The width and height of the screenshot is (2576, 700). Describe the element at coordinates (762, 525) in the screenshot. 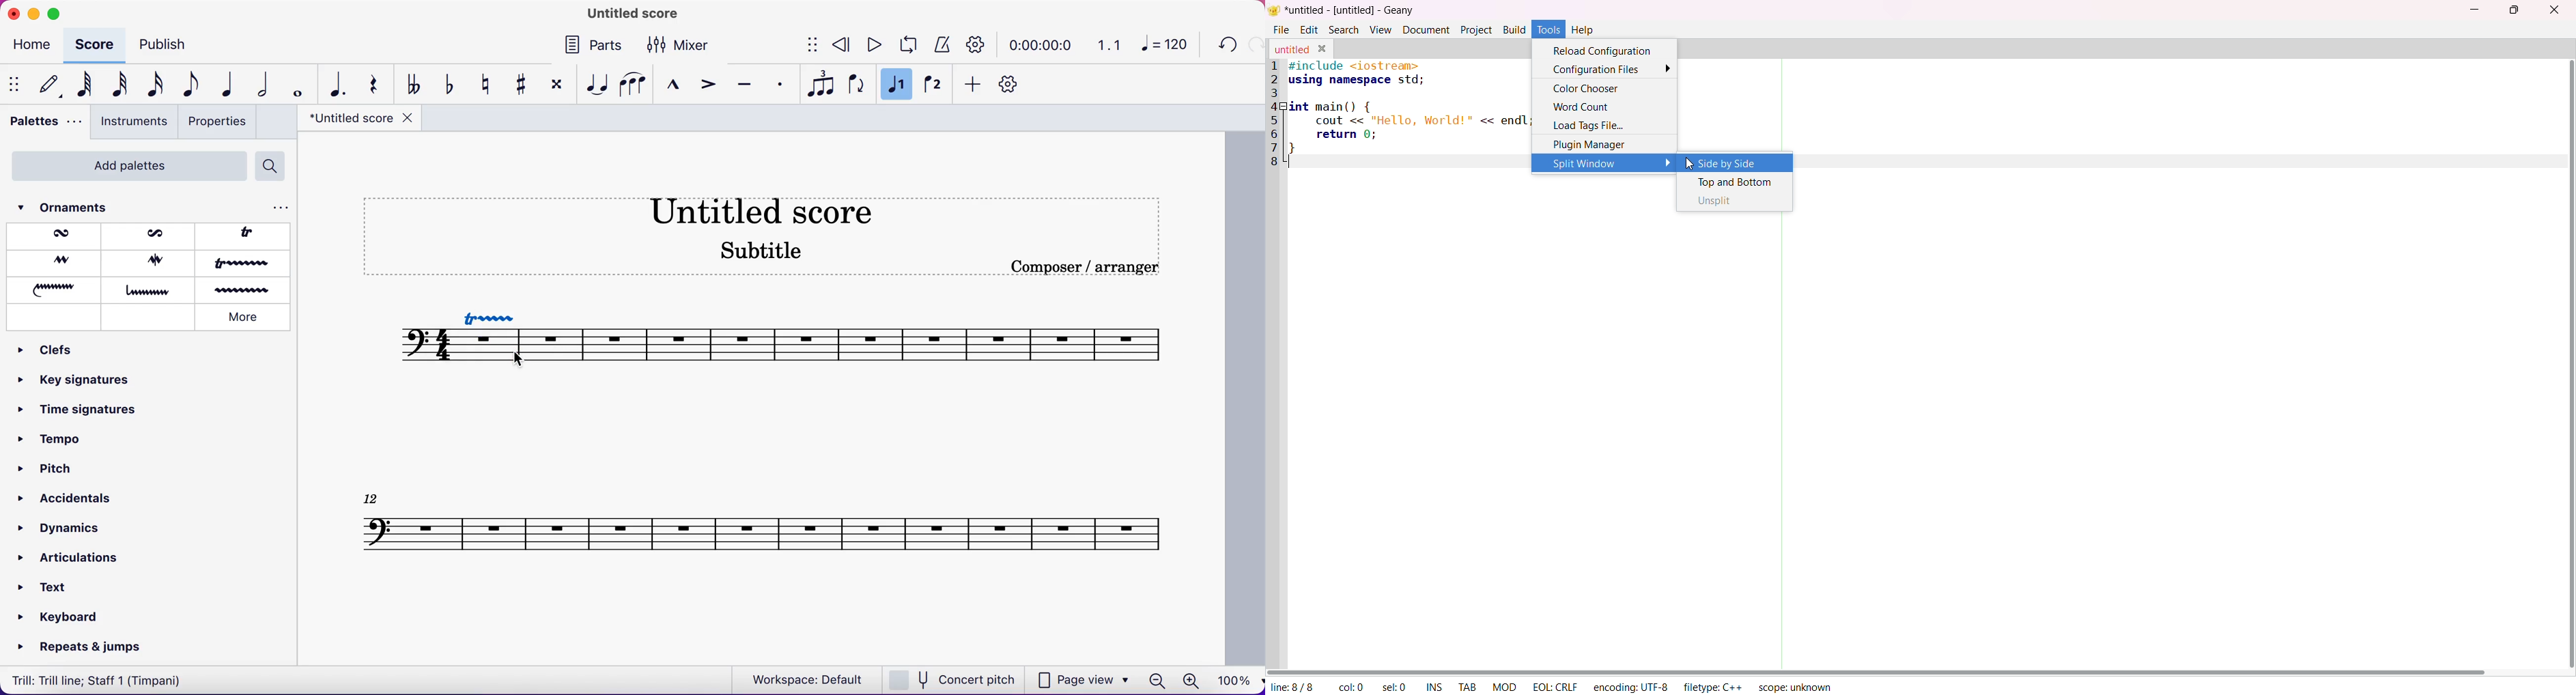

I see `Score` at that location.